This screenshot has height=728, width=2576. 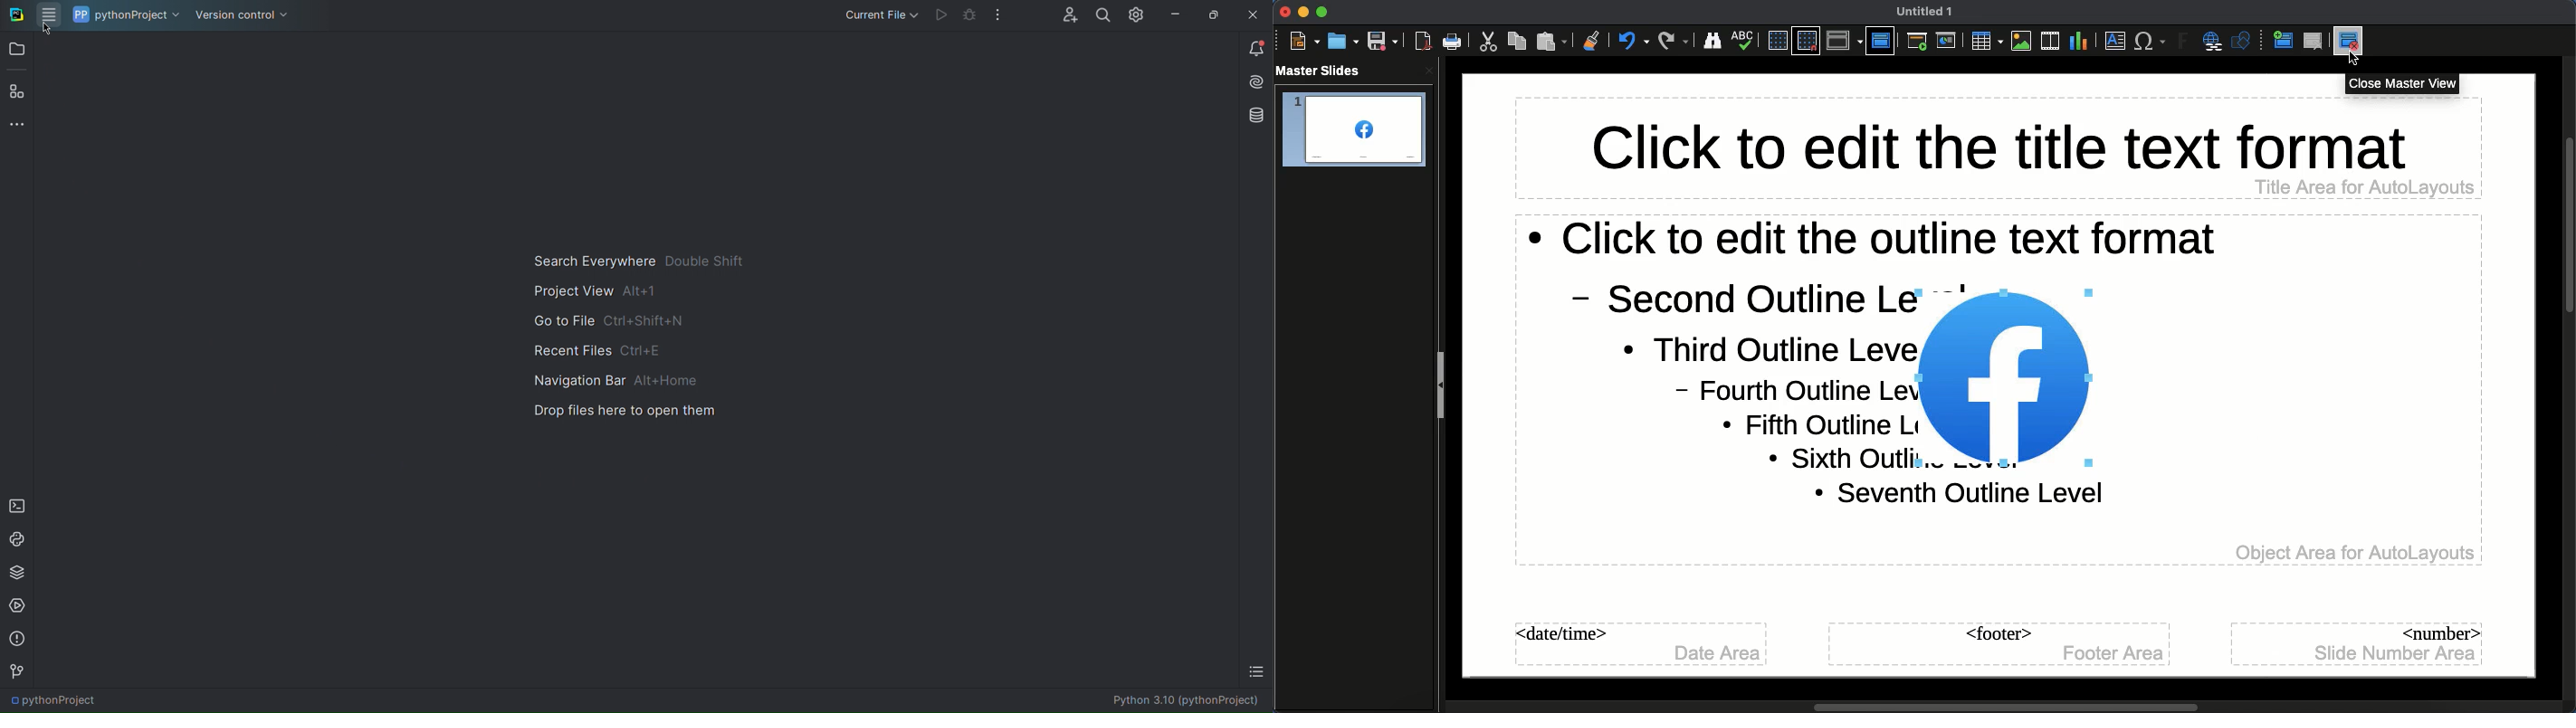 What do you see at coordinates (1745, 39) in the screenshot?
I see `Spelling` at bounding box center [1745, 39].